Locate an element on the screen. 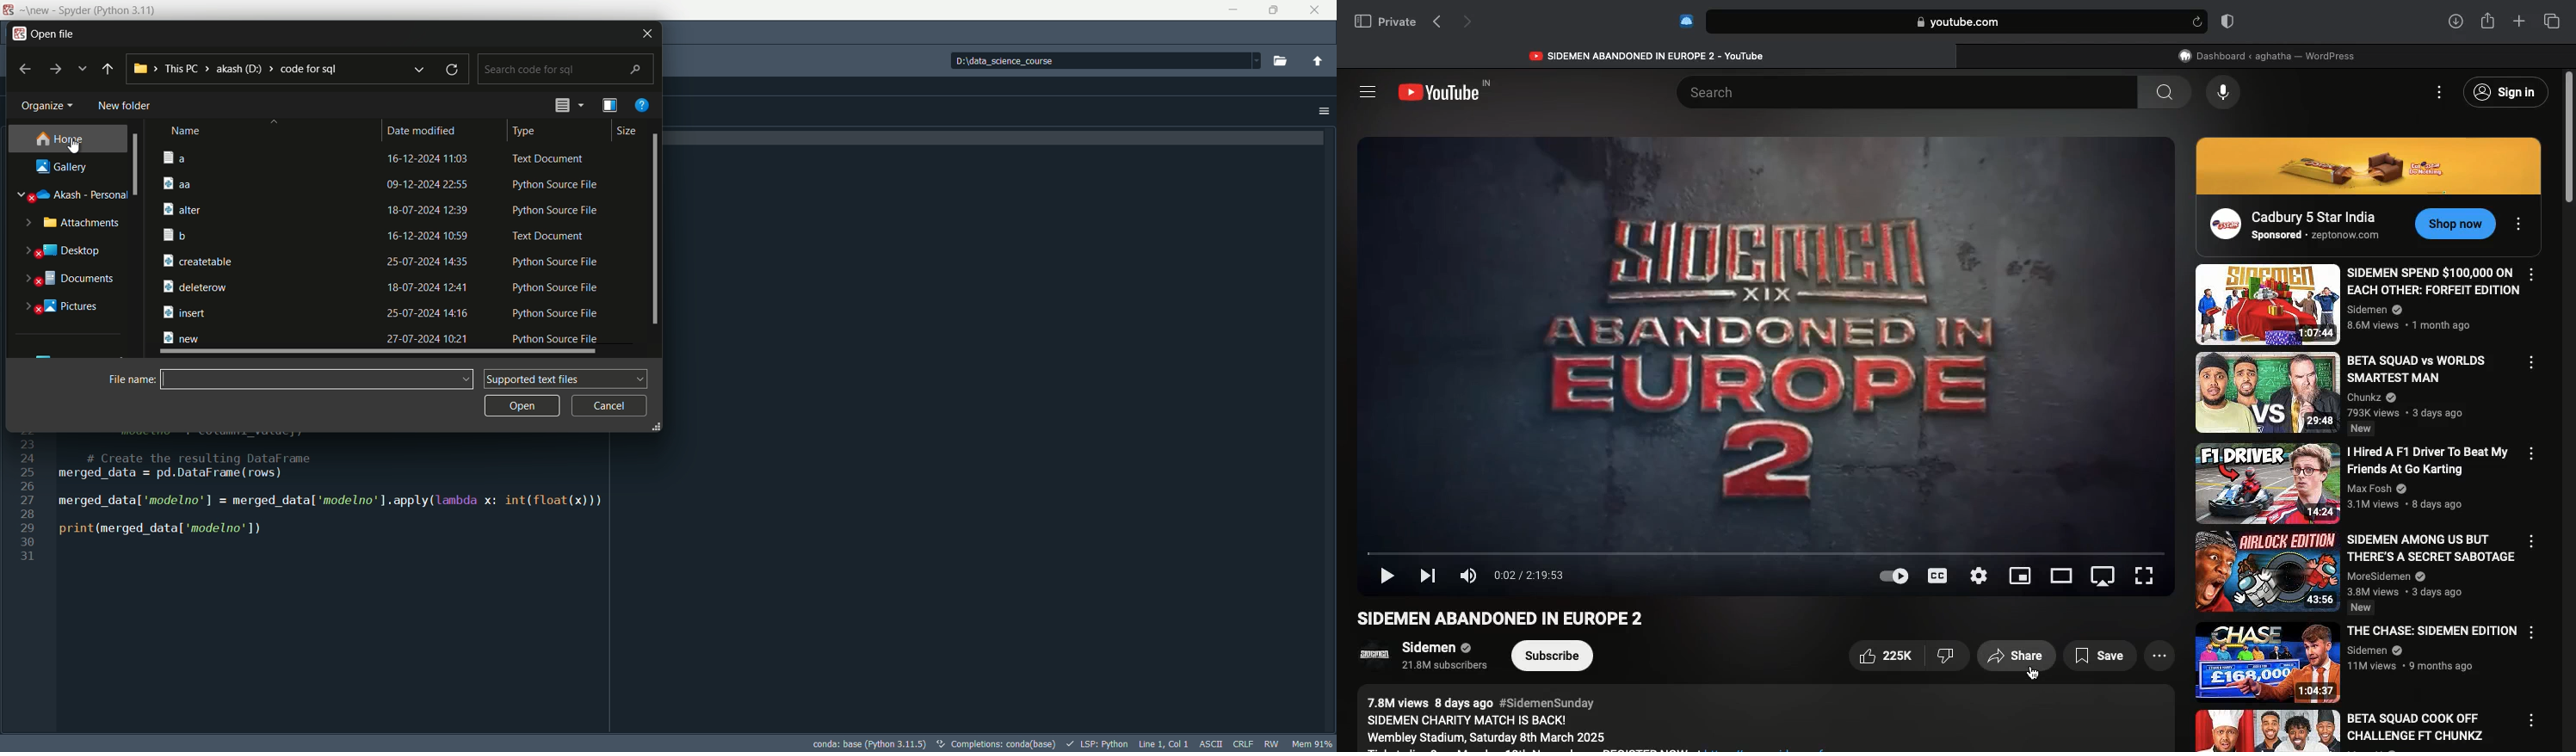  attachments is located at coordinates (84, 223).